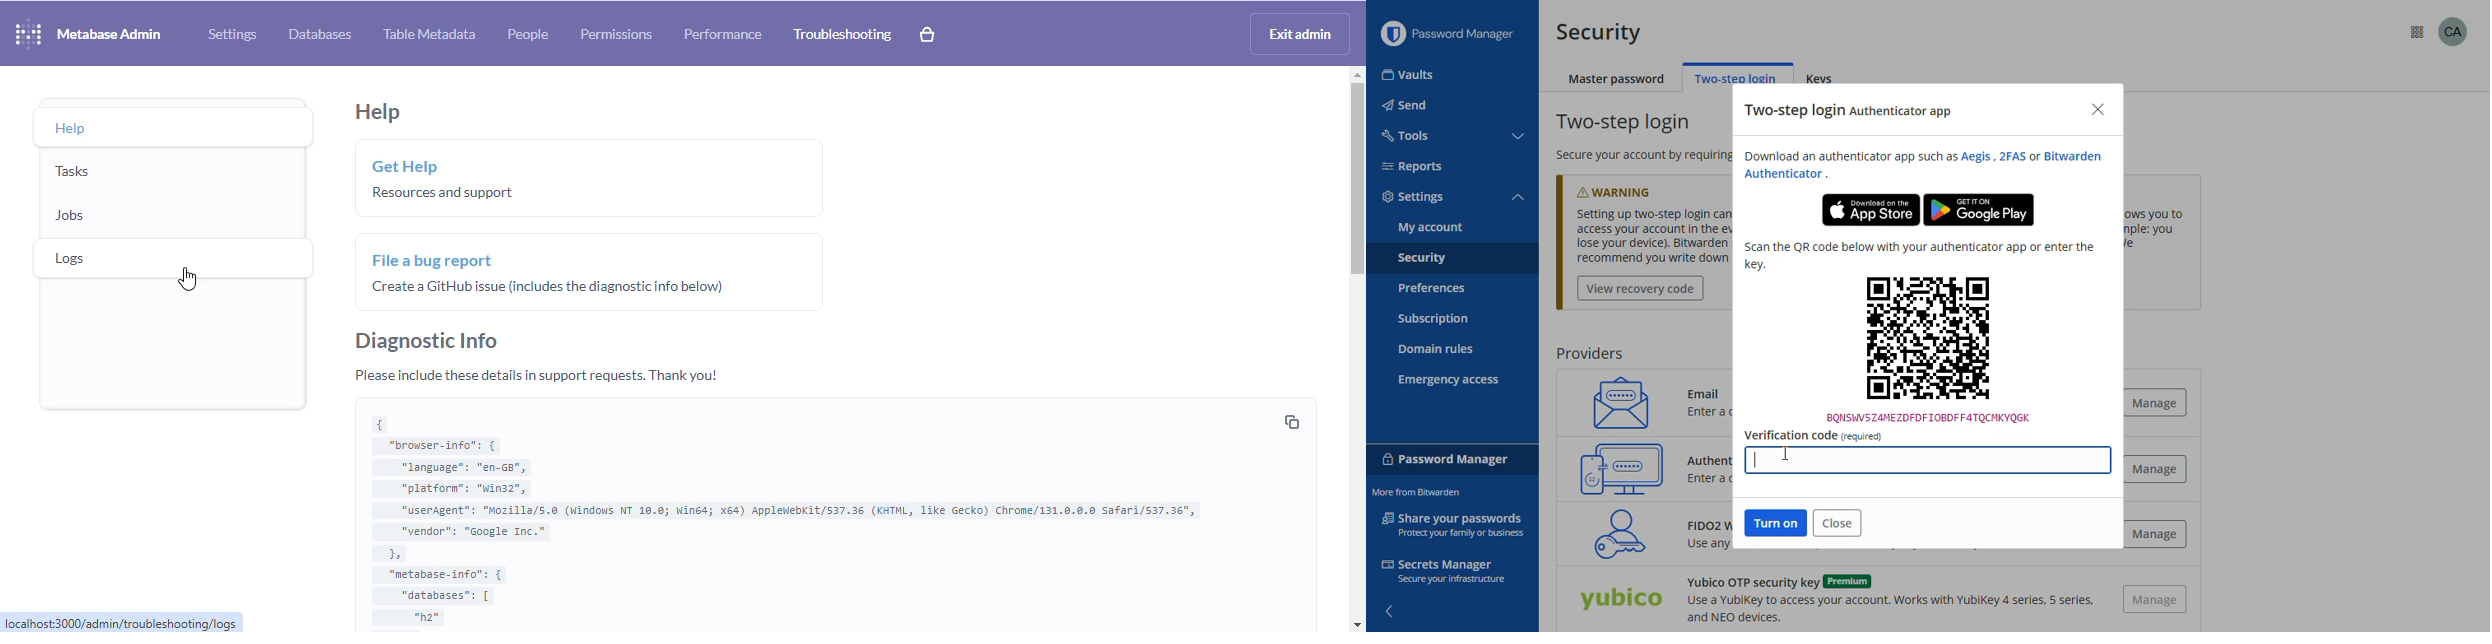  Describe the element at coordinates (1404, 134) in the screenshot. I see `tools` at that location.